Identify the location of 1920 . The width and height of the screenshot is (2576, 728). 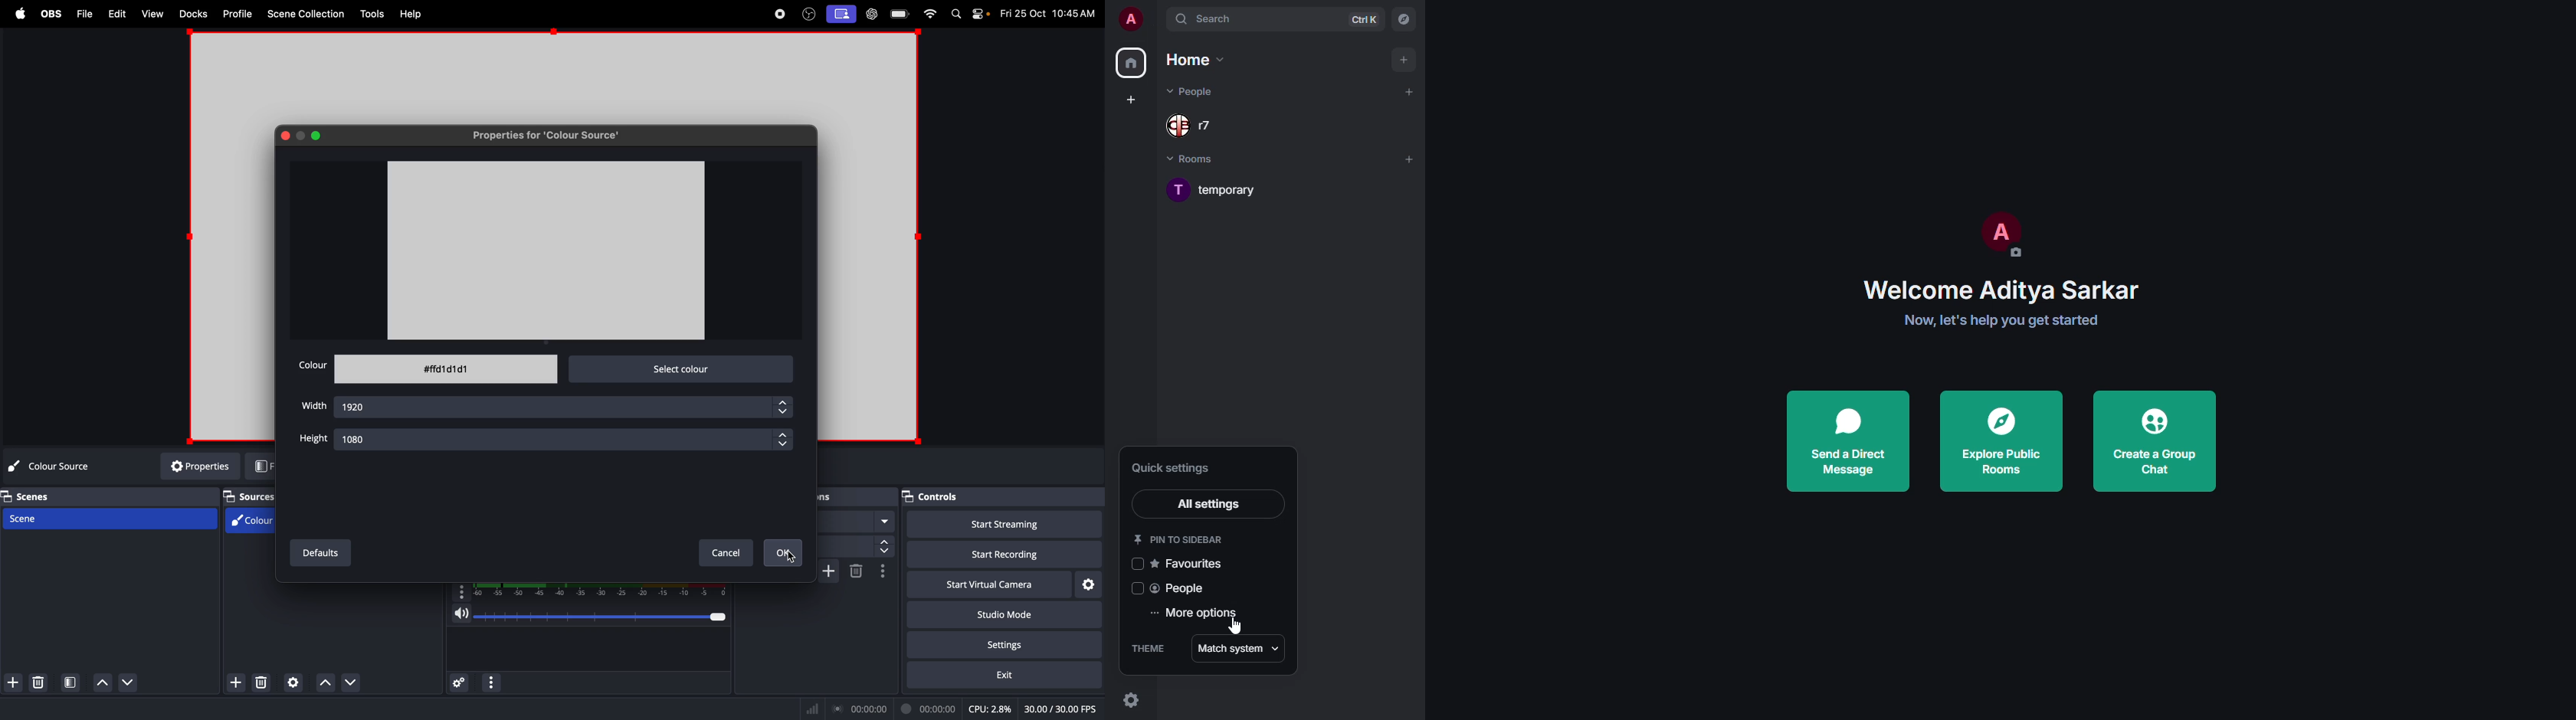
(552, 407).